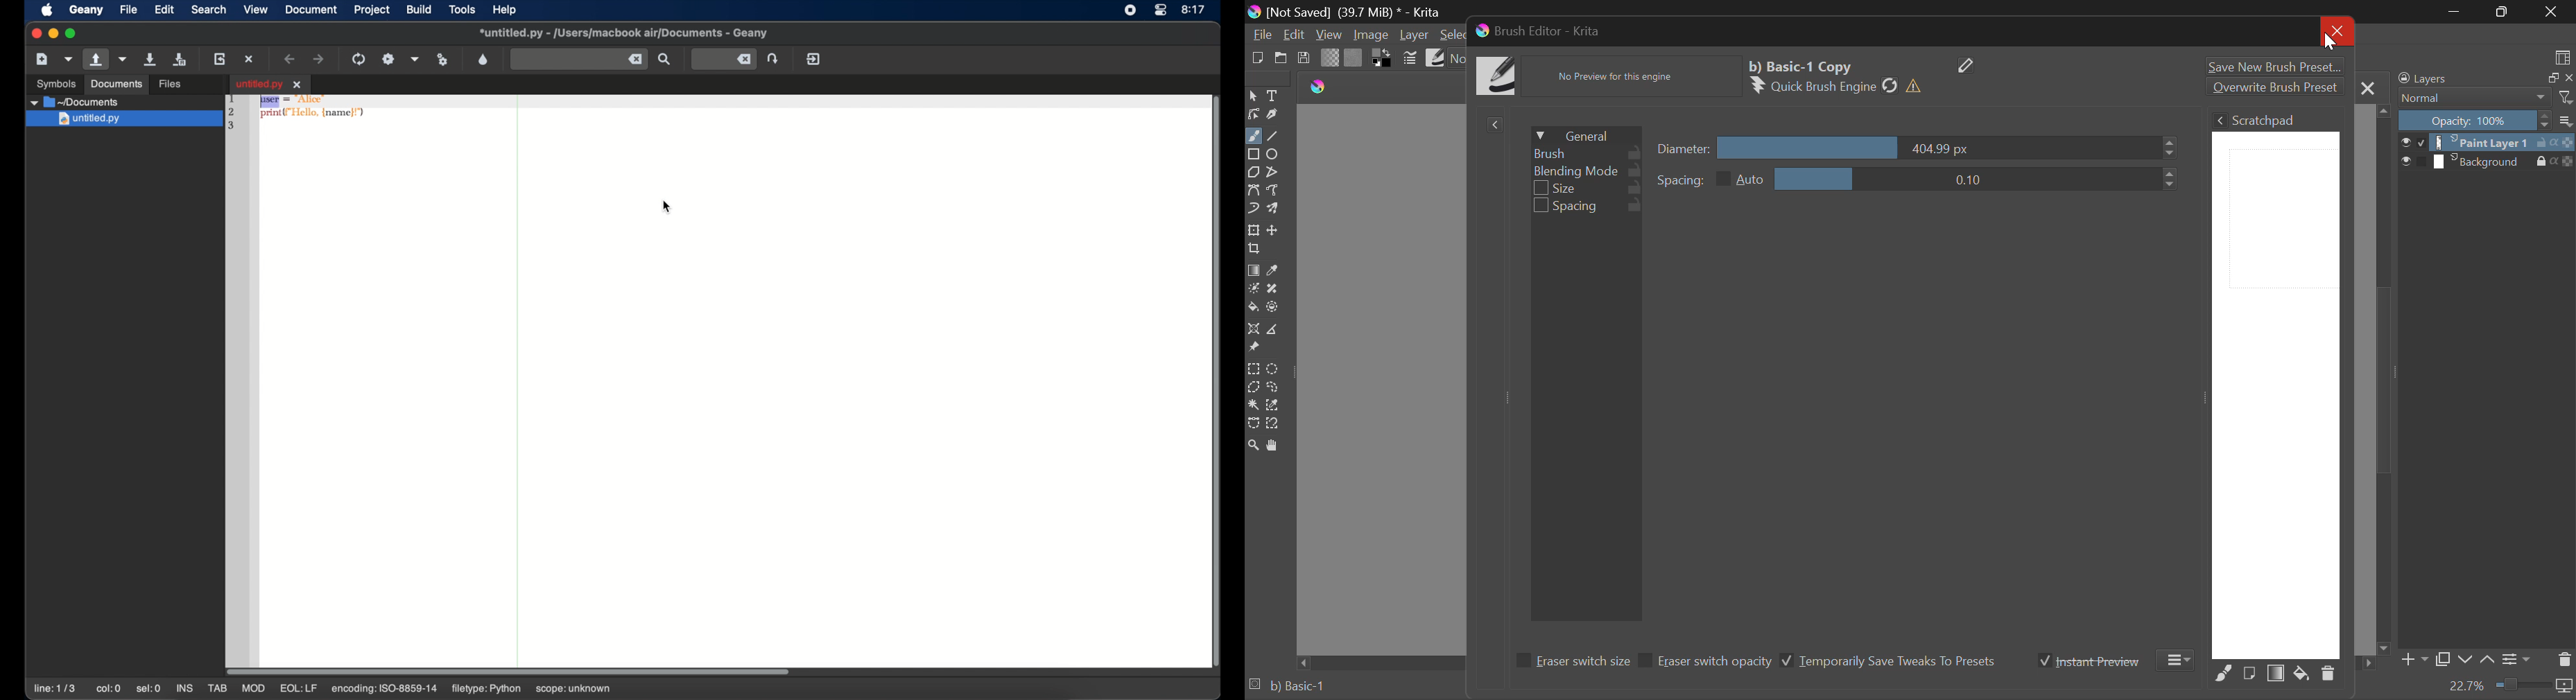 This screenshot has height=700, width=2576. I want to click on cursor, so click(669, 208).